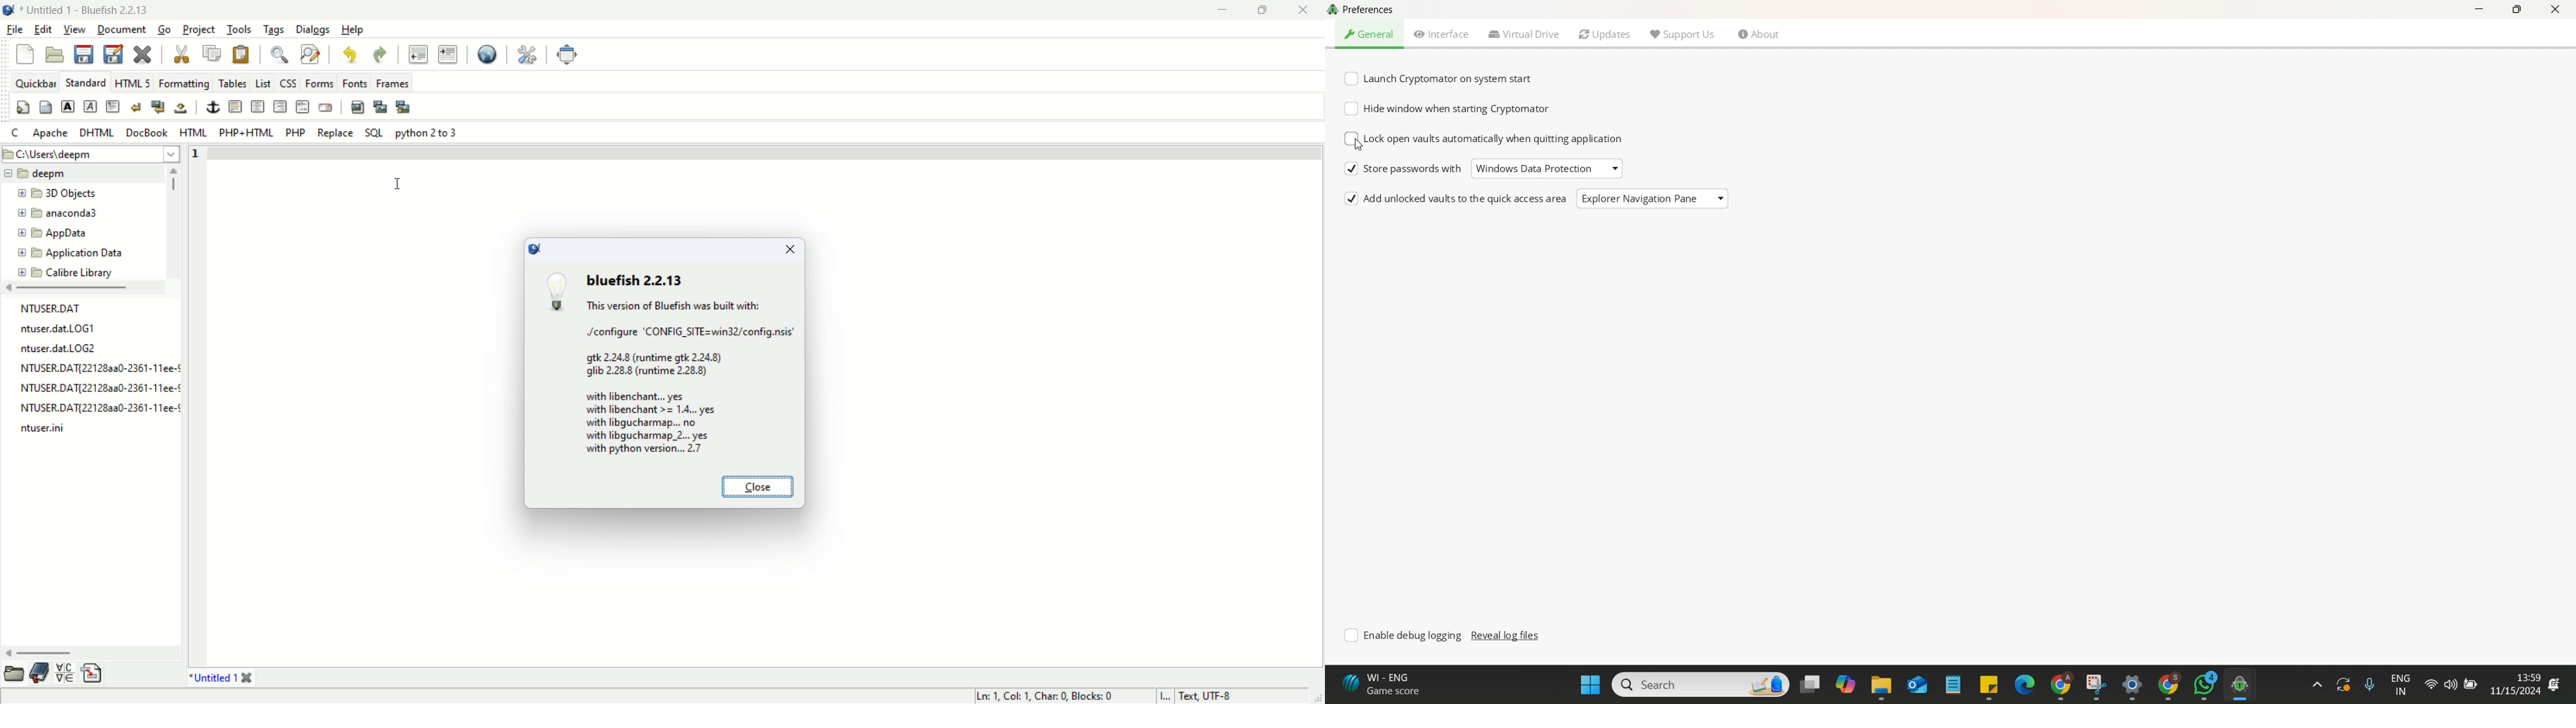 This screenshot has height=728, width=2576. Describe the element at coordinates (98, 367) in the screenshot. I see `file name` at that location.